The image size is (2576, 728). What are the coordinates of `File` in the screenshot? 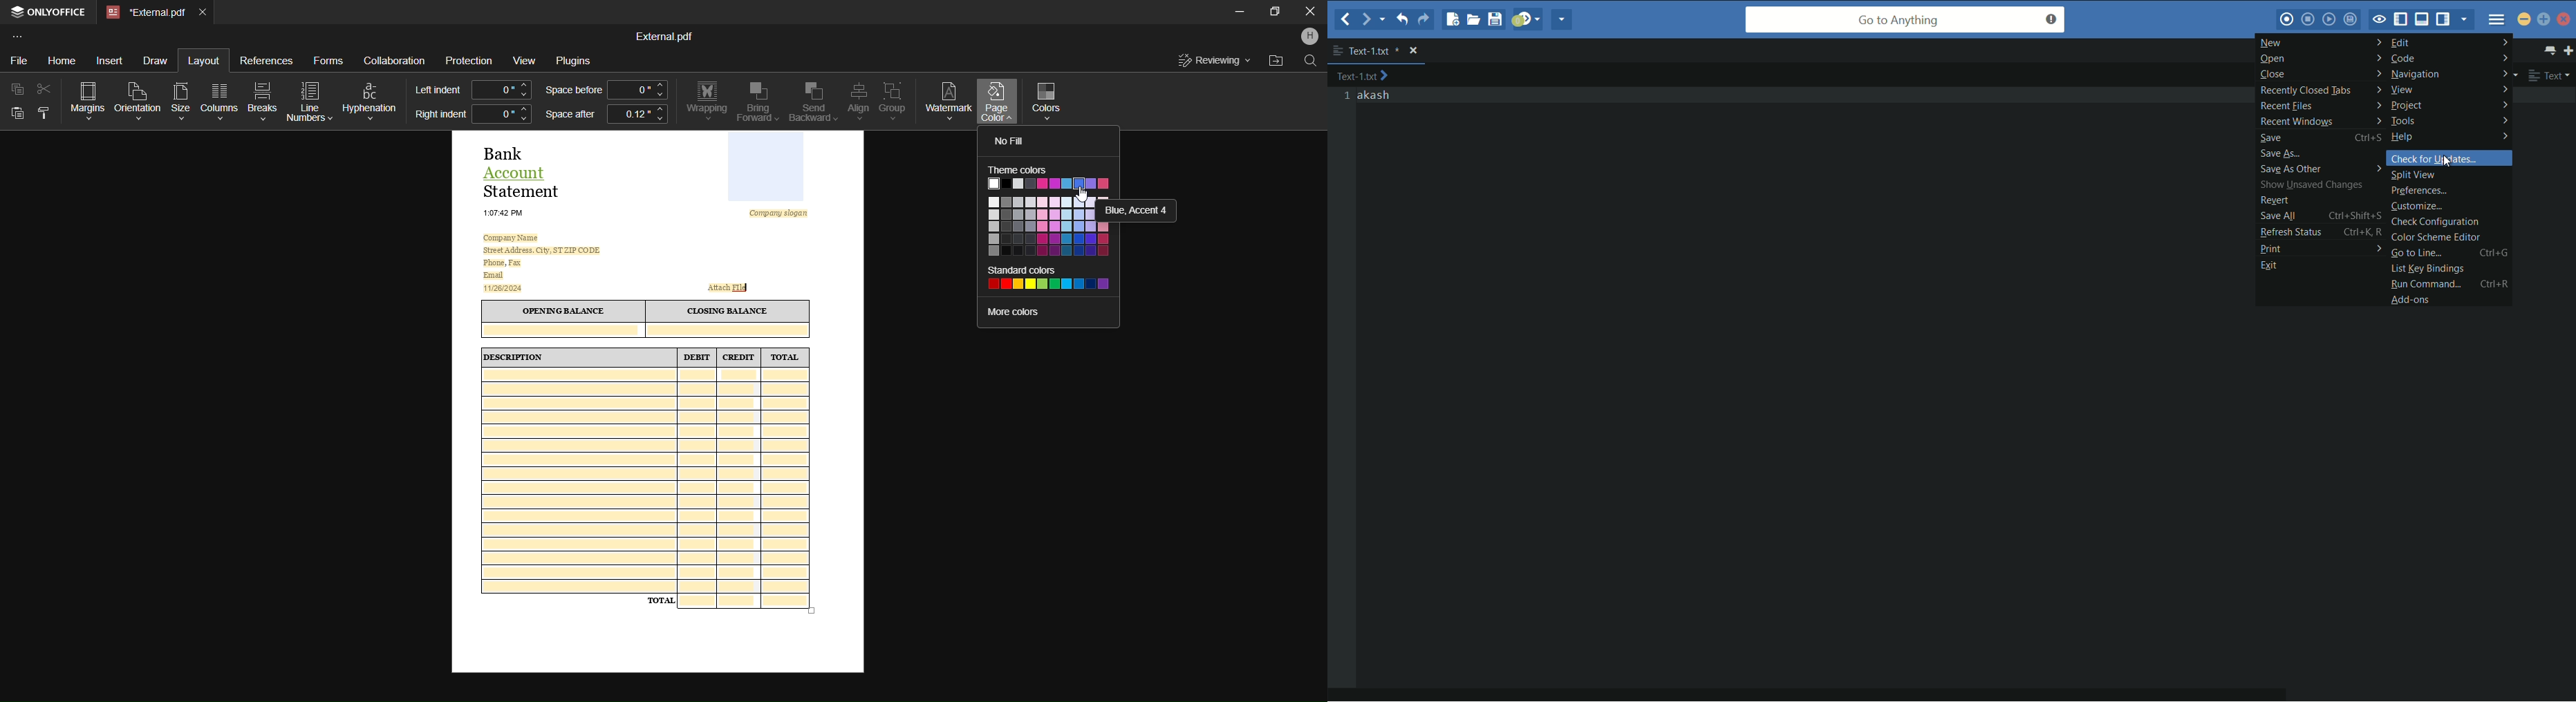 It's located at (20, 58).